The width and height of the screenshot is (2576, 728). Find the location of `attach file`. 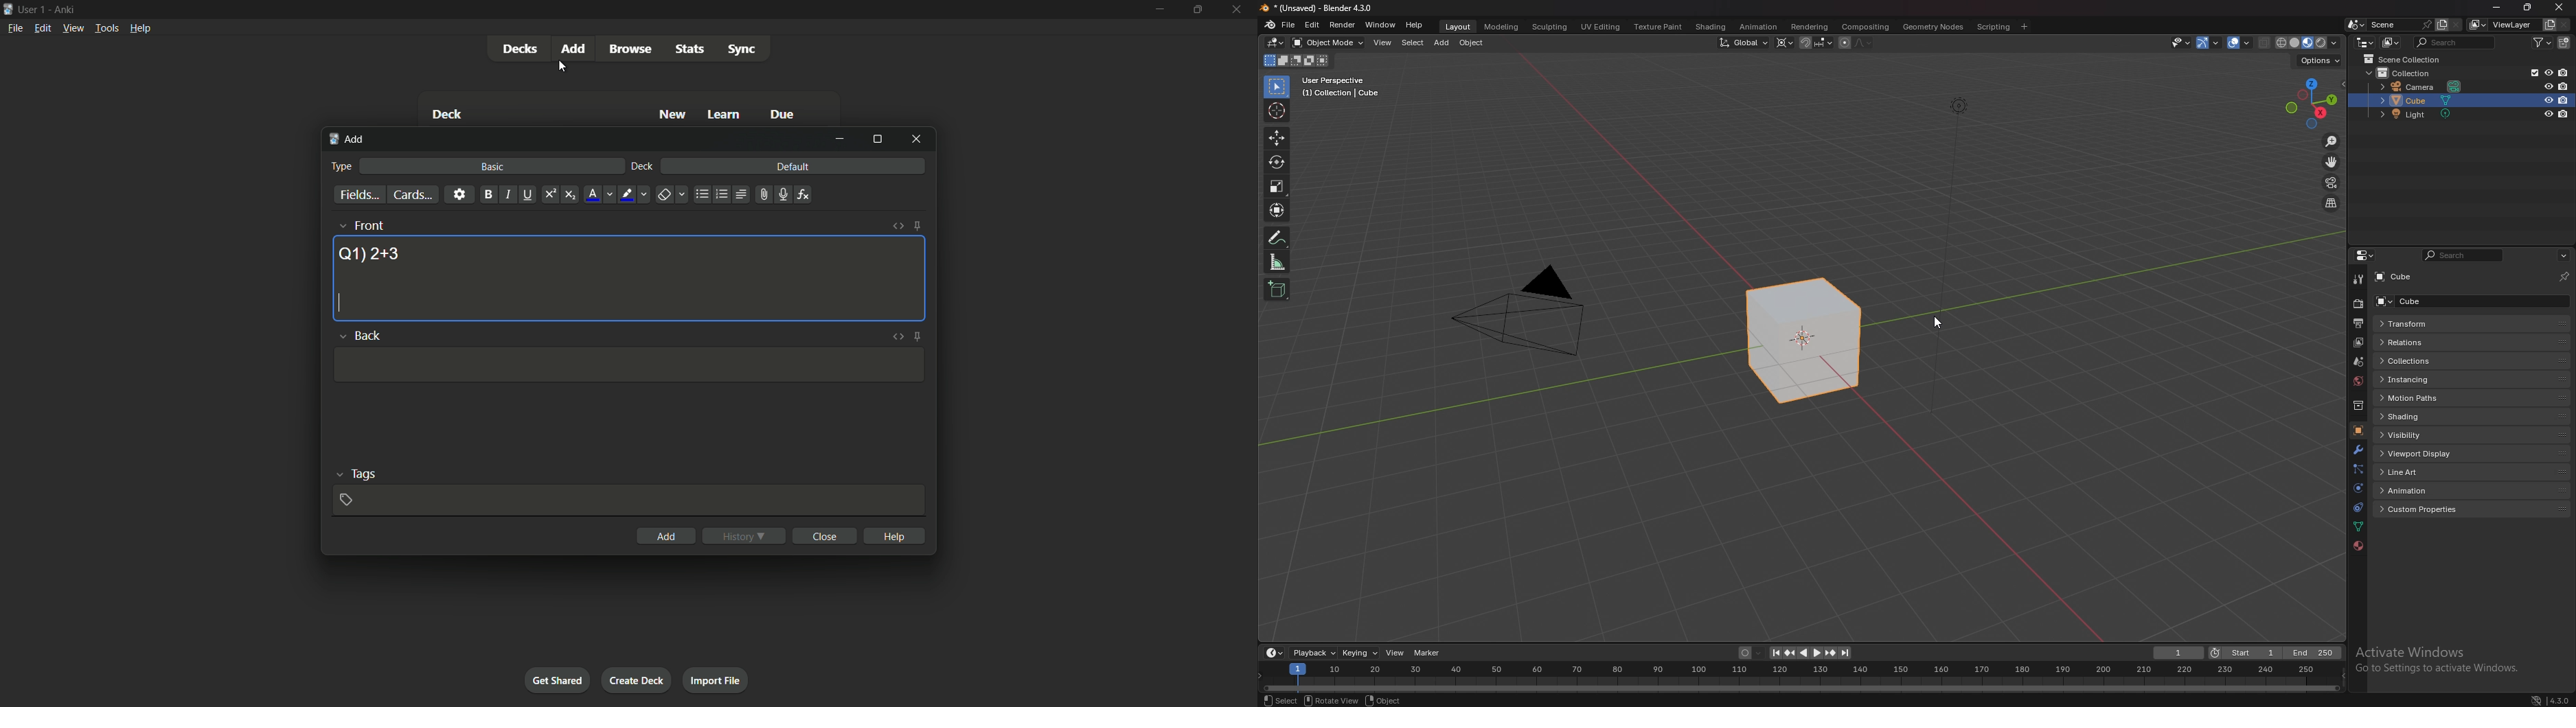

attach file is located at coordinates (762, 194).